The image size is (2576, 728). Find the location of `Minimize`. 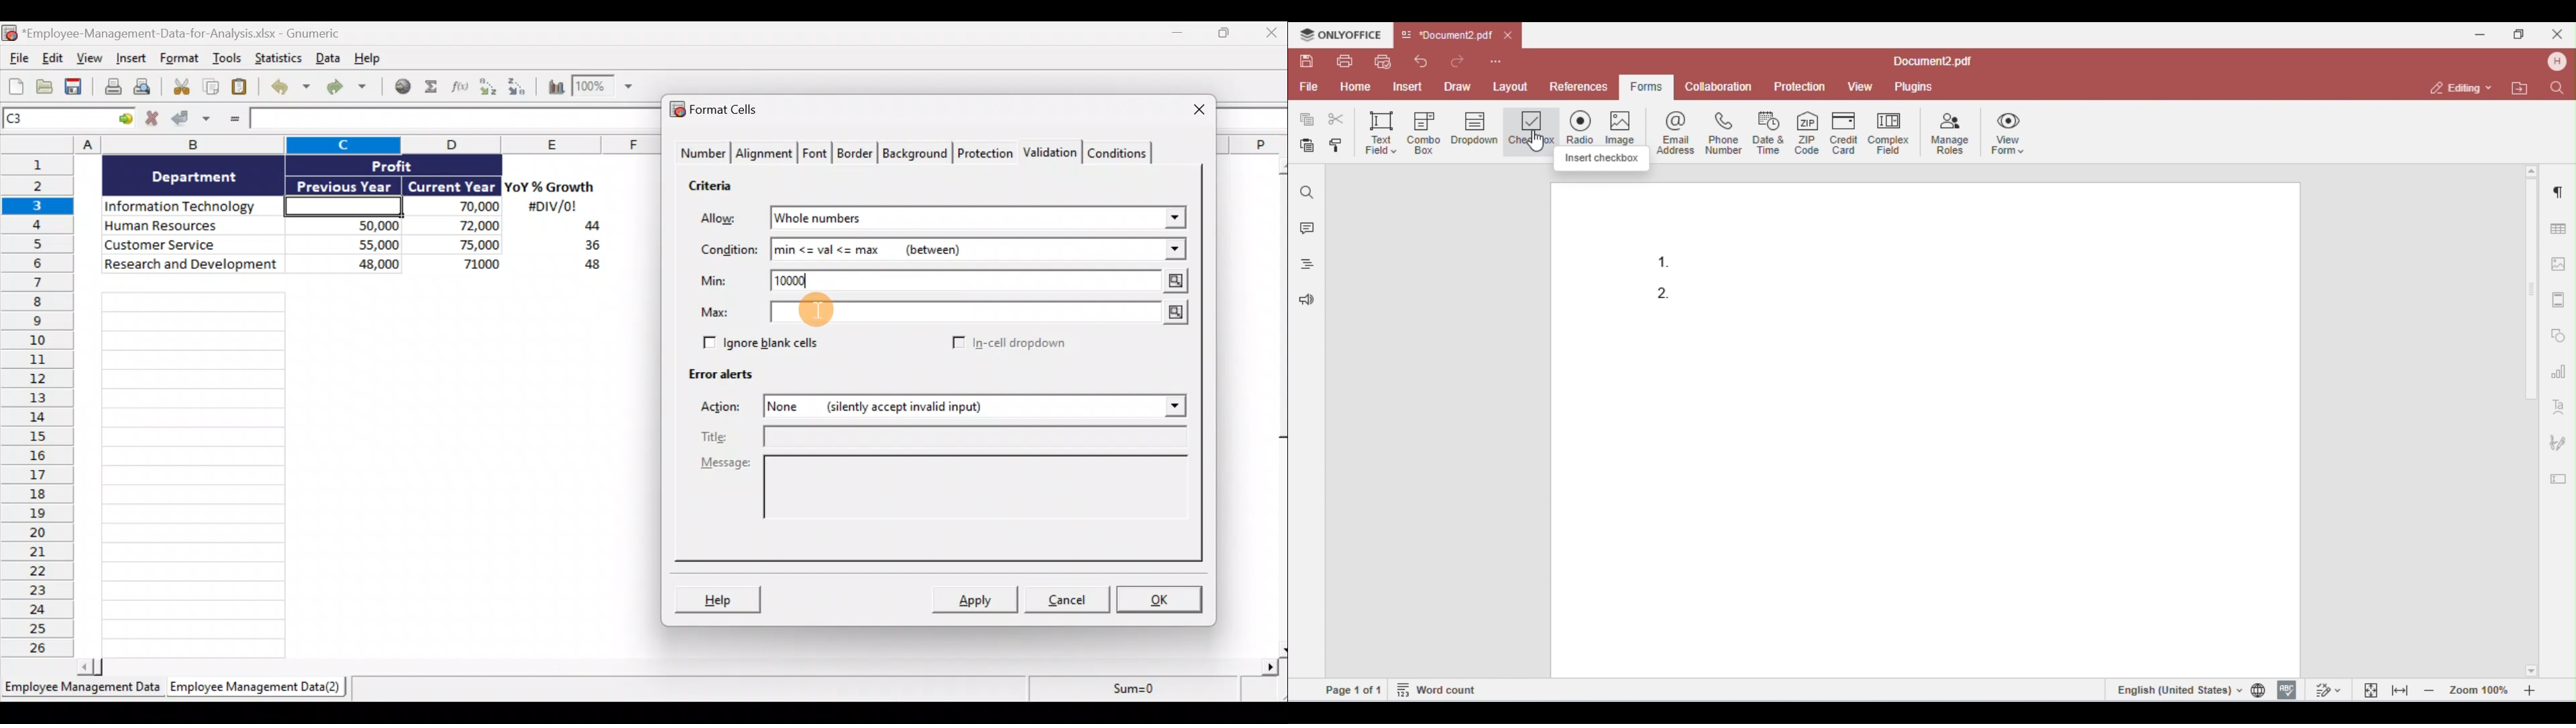

Minimize is located at coordinates (1182, 36).